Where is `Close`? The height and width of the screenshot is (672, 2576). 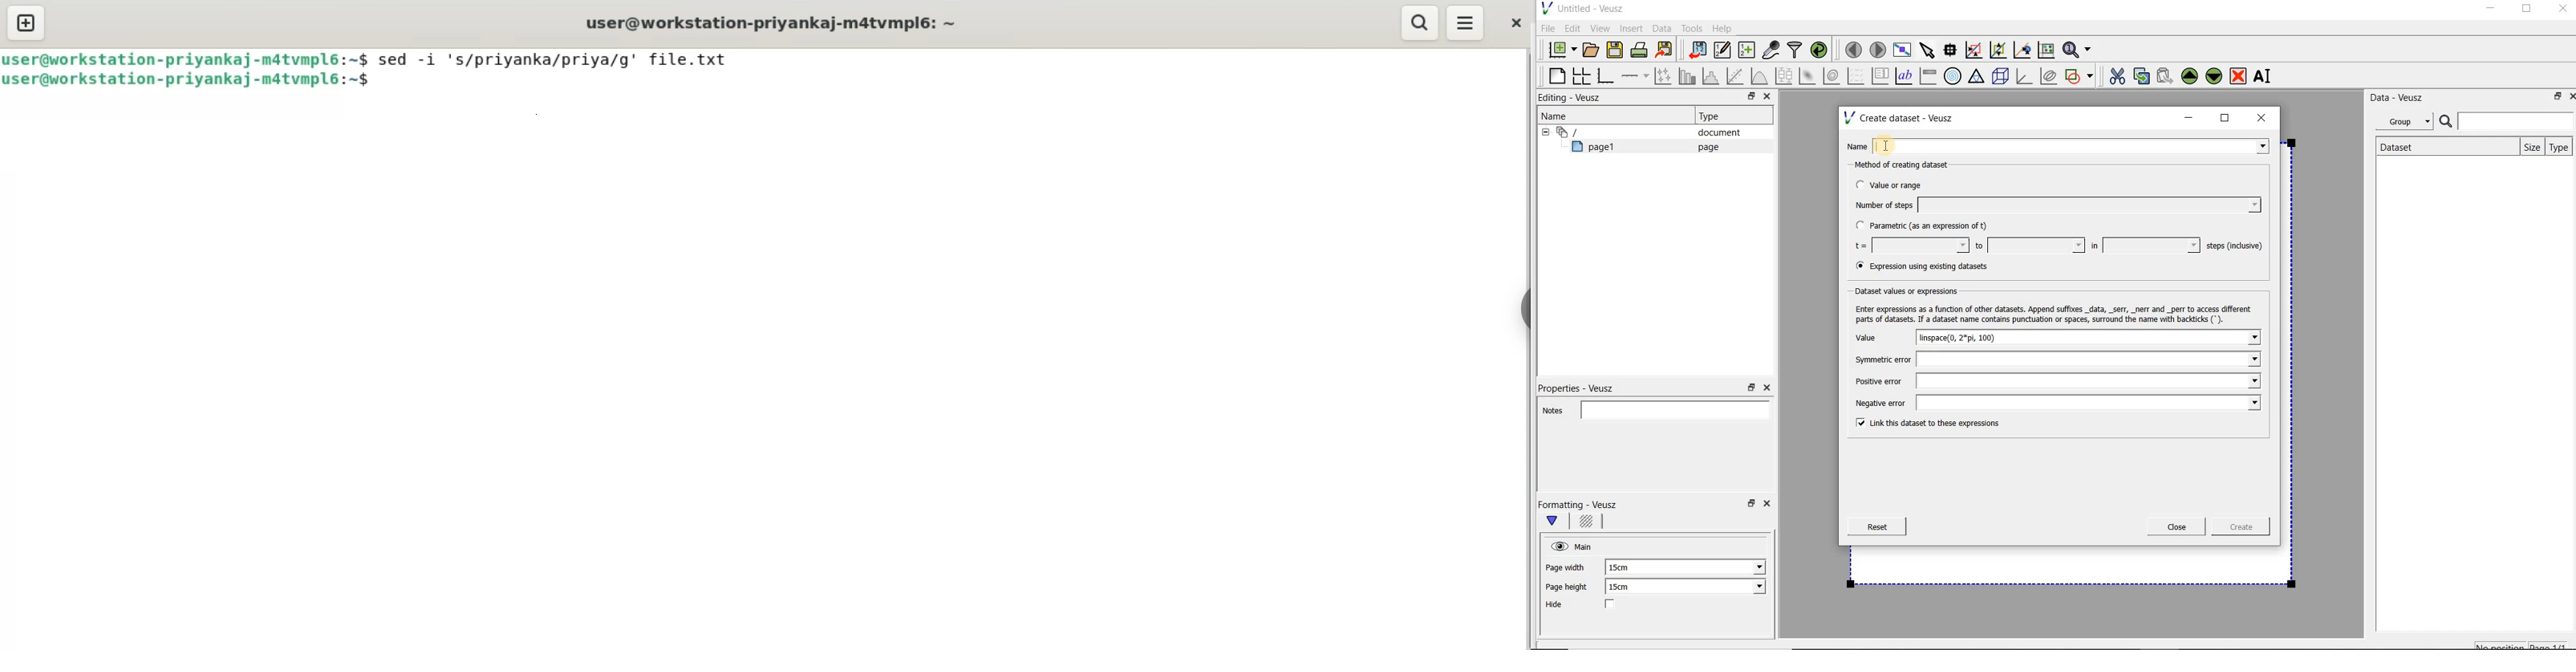 Close is located at coordinates (2570, 95).